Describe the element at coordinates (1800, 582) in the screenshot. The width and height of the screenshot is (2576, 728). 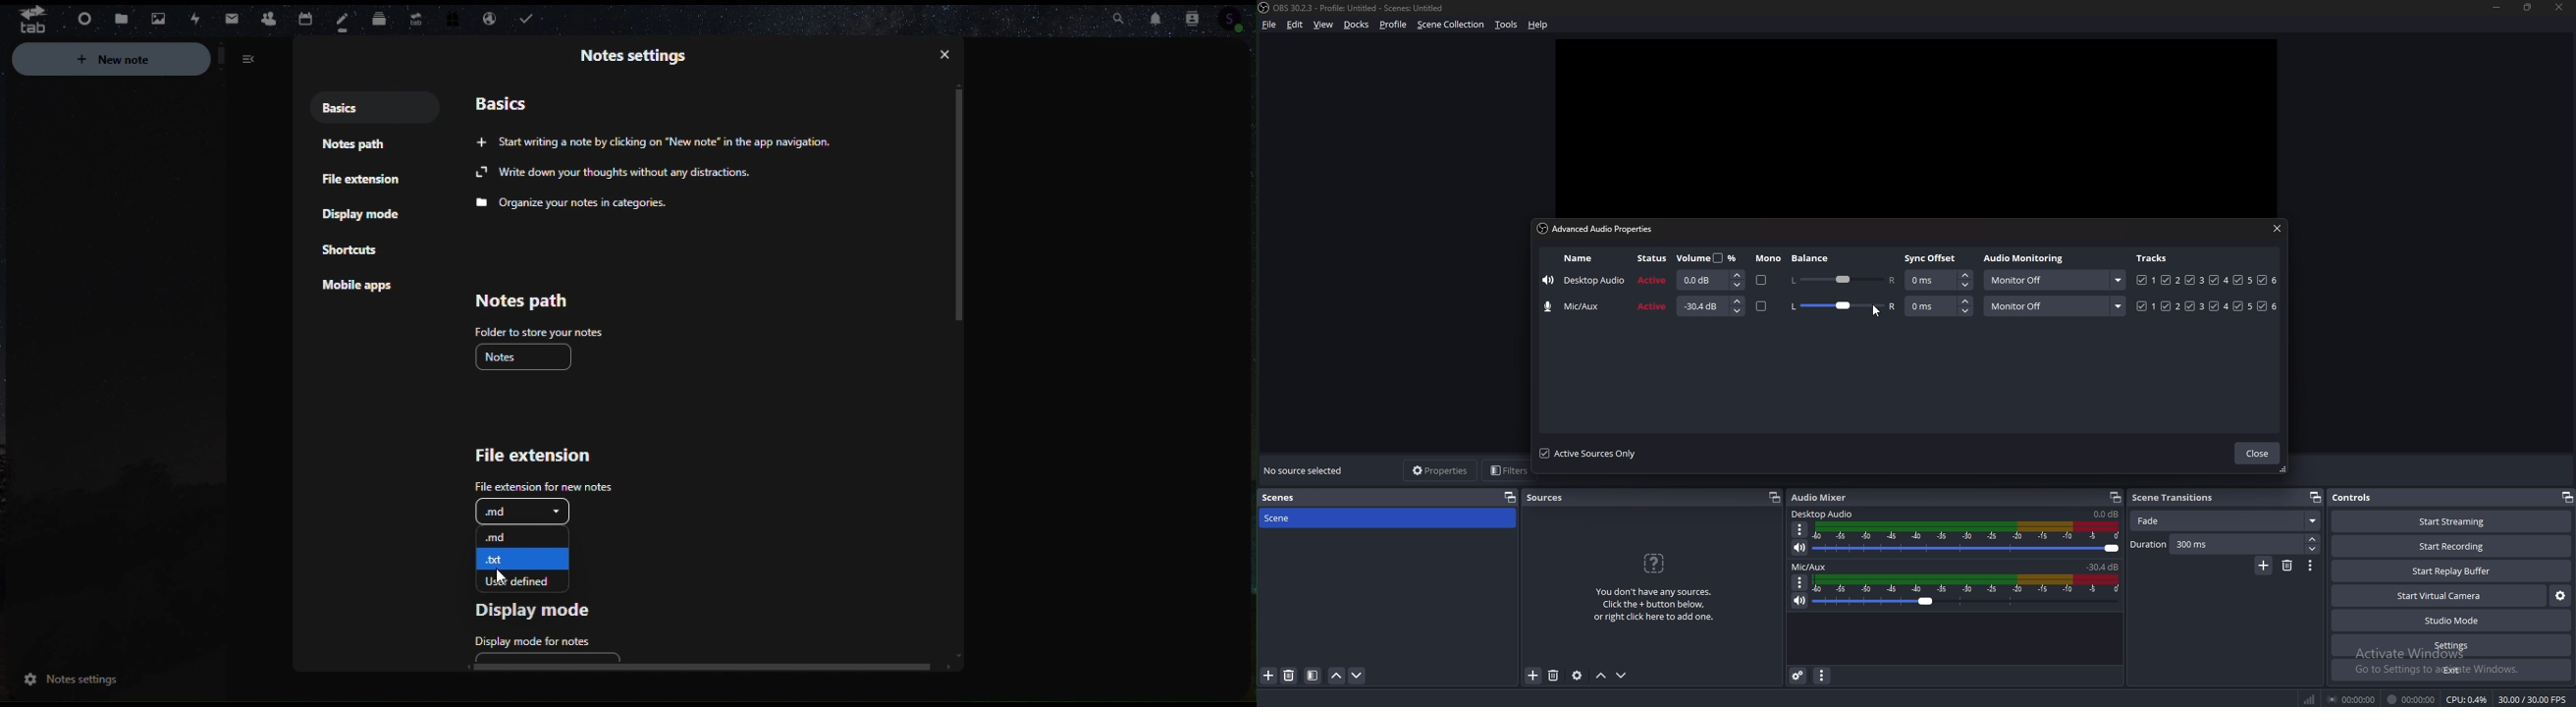
I see `options` at that location.